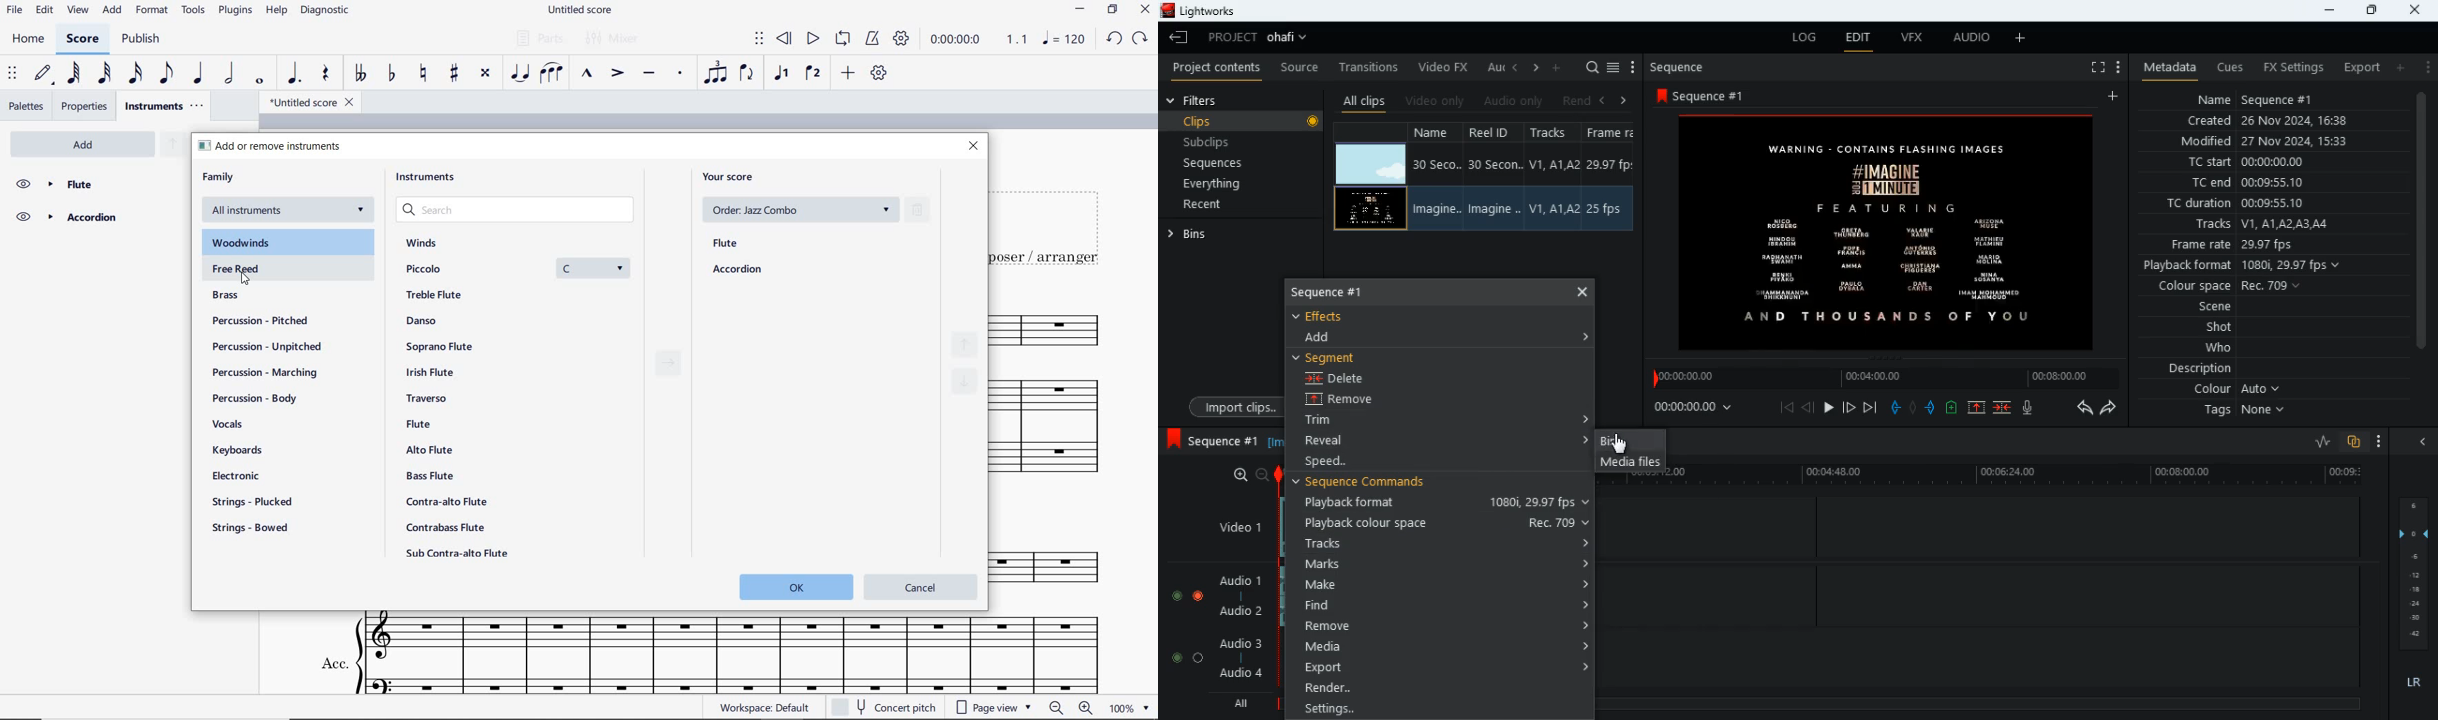  I want to click on add, so click(87, 144).